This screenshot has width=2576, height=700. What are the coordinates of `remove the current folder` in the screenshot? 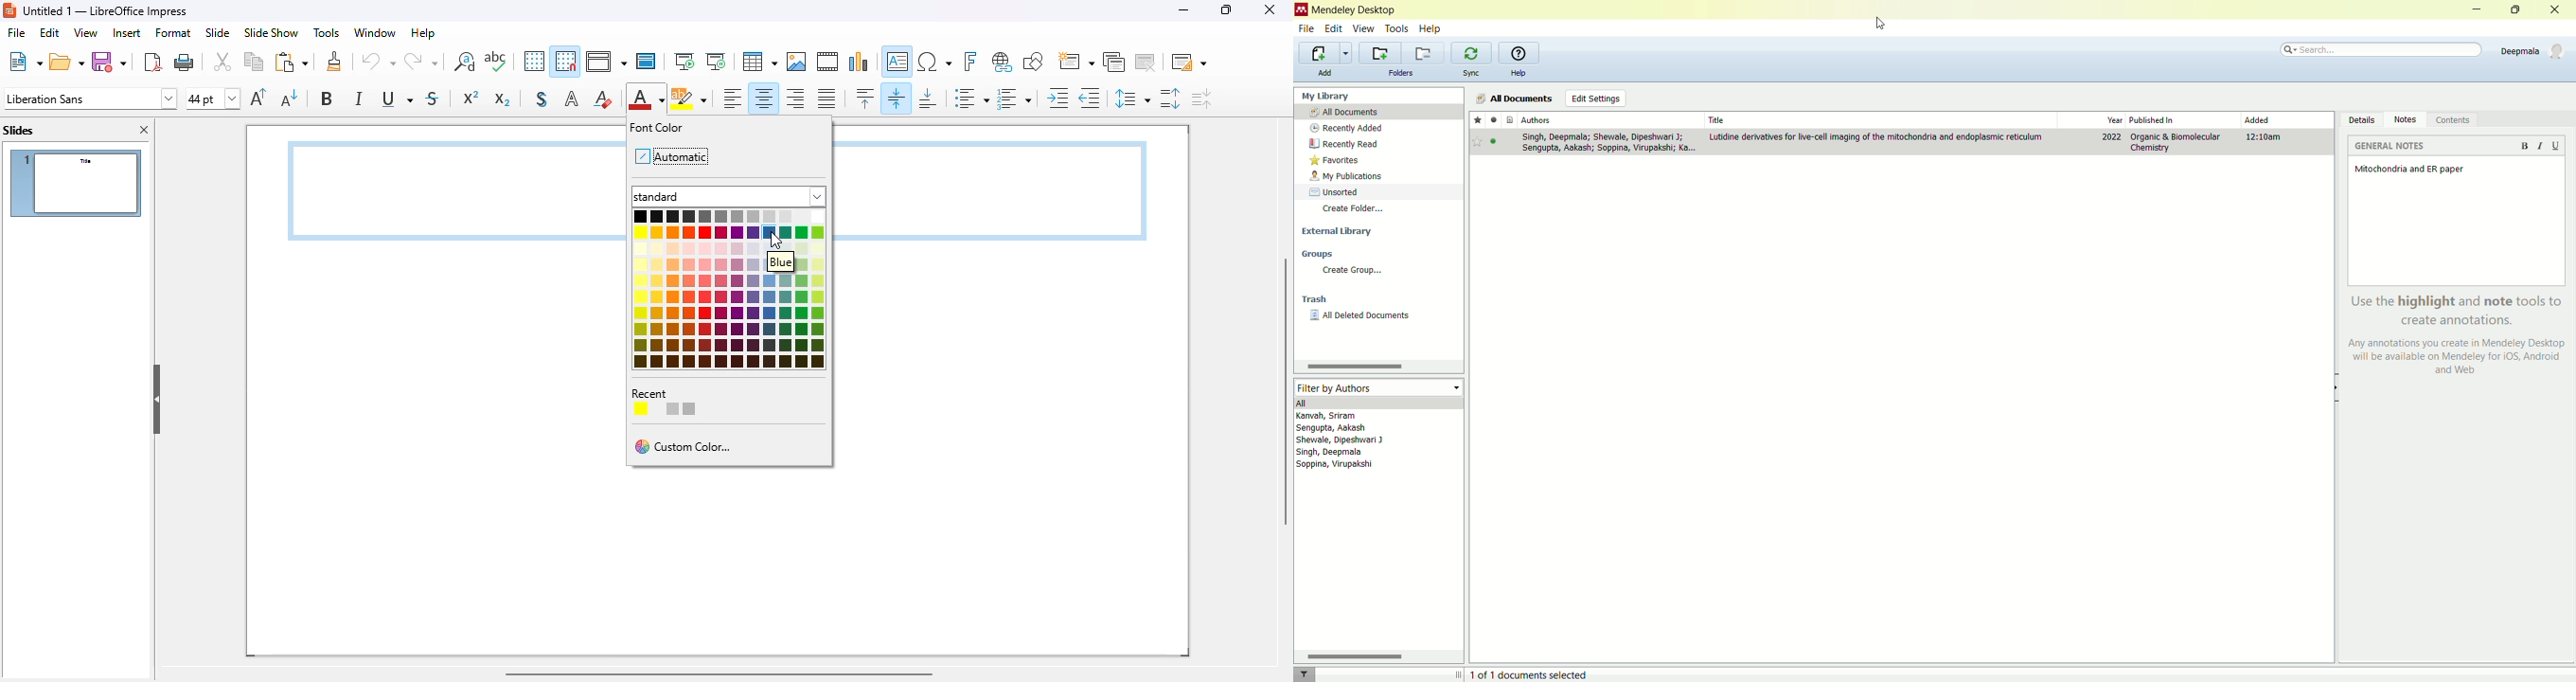 It's located at (1423, 53).